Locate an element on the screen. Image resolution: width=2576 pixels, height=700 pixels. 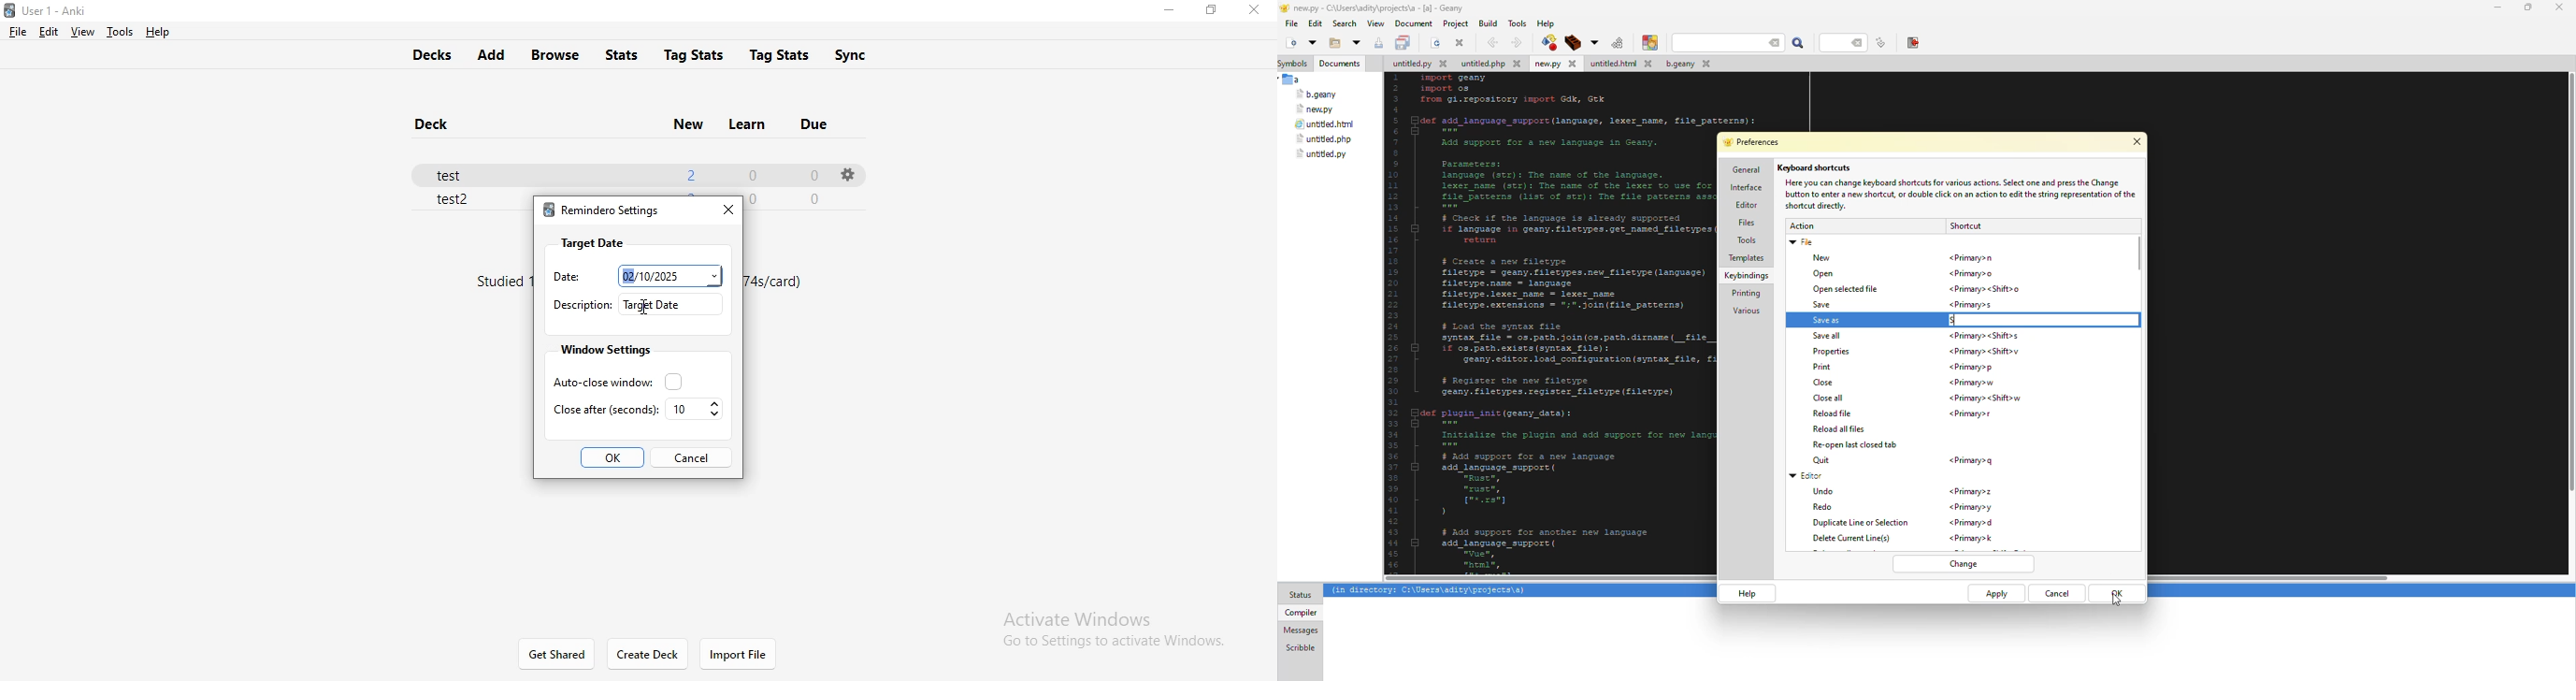
0 is located at coordinates (817, 198).